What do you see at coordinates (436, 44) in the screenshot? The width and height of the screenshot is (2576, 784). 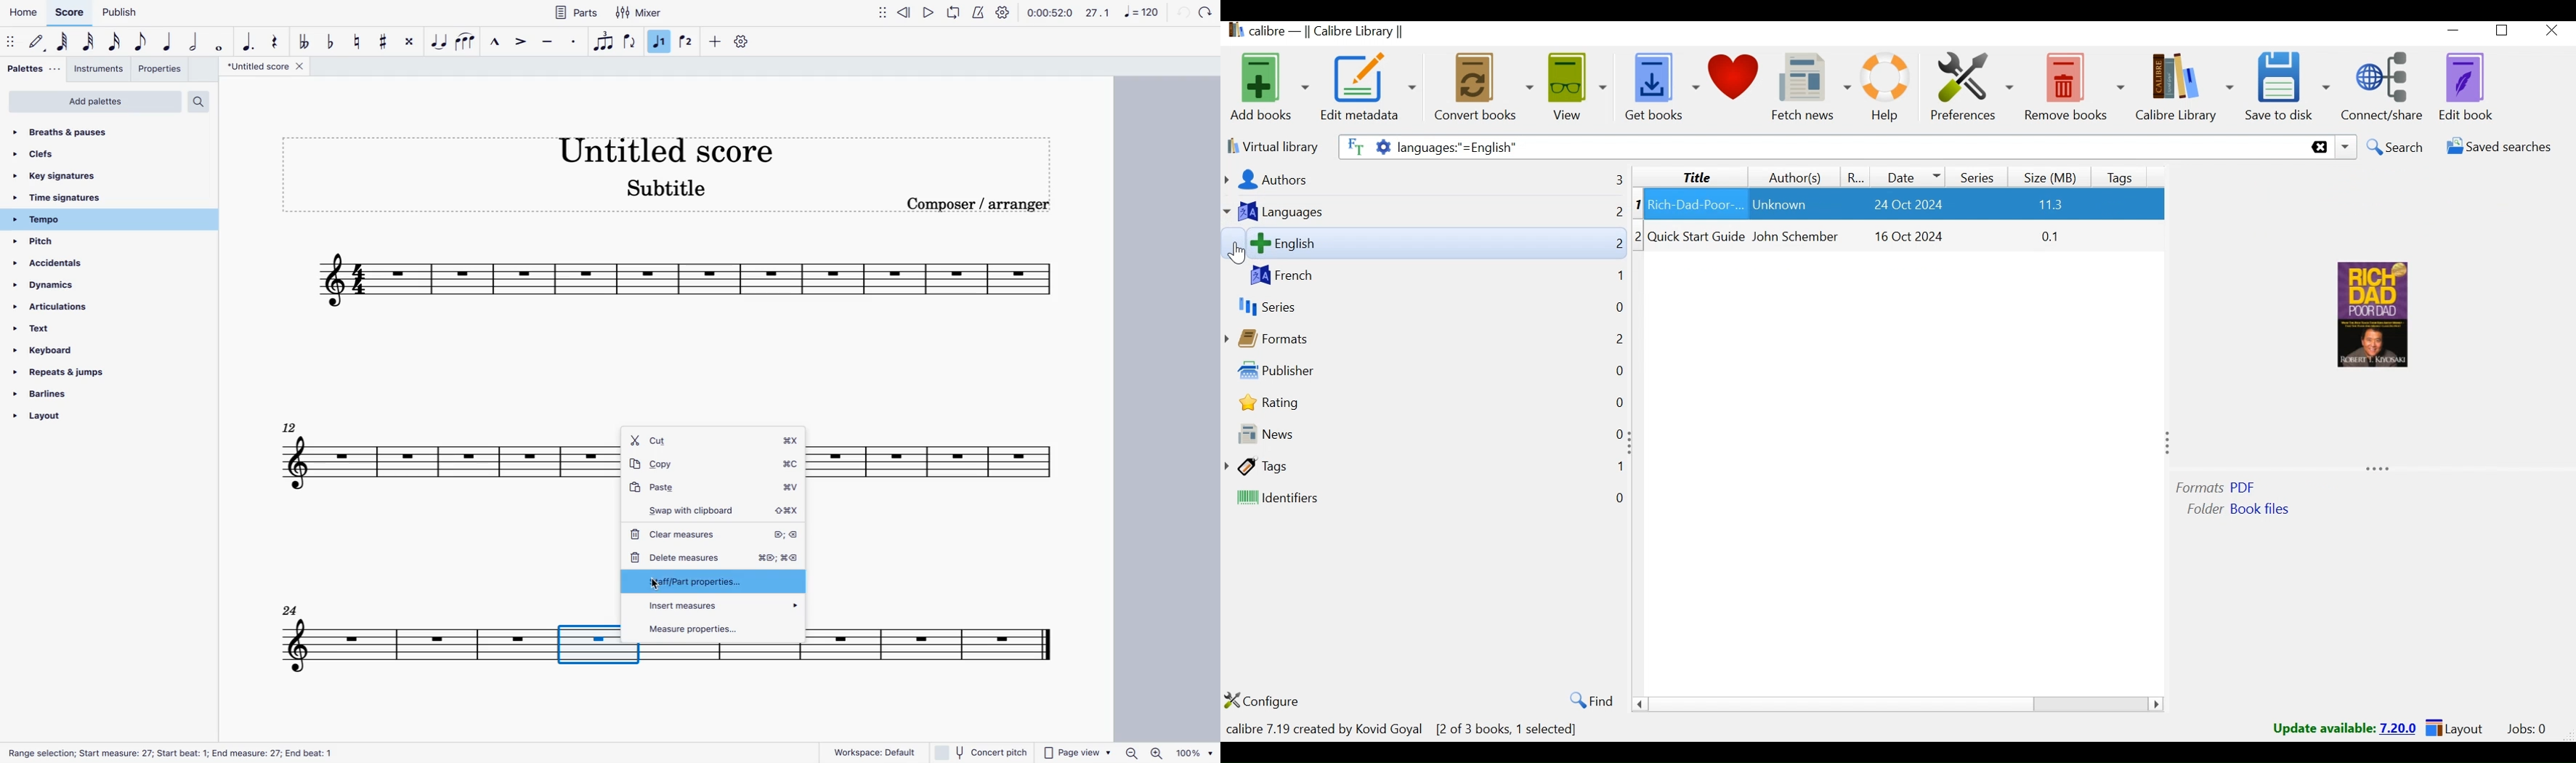 I see `tie` at bounding box center [436, 44].